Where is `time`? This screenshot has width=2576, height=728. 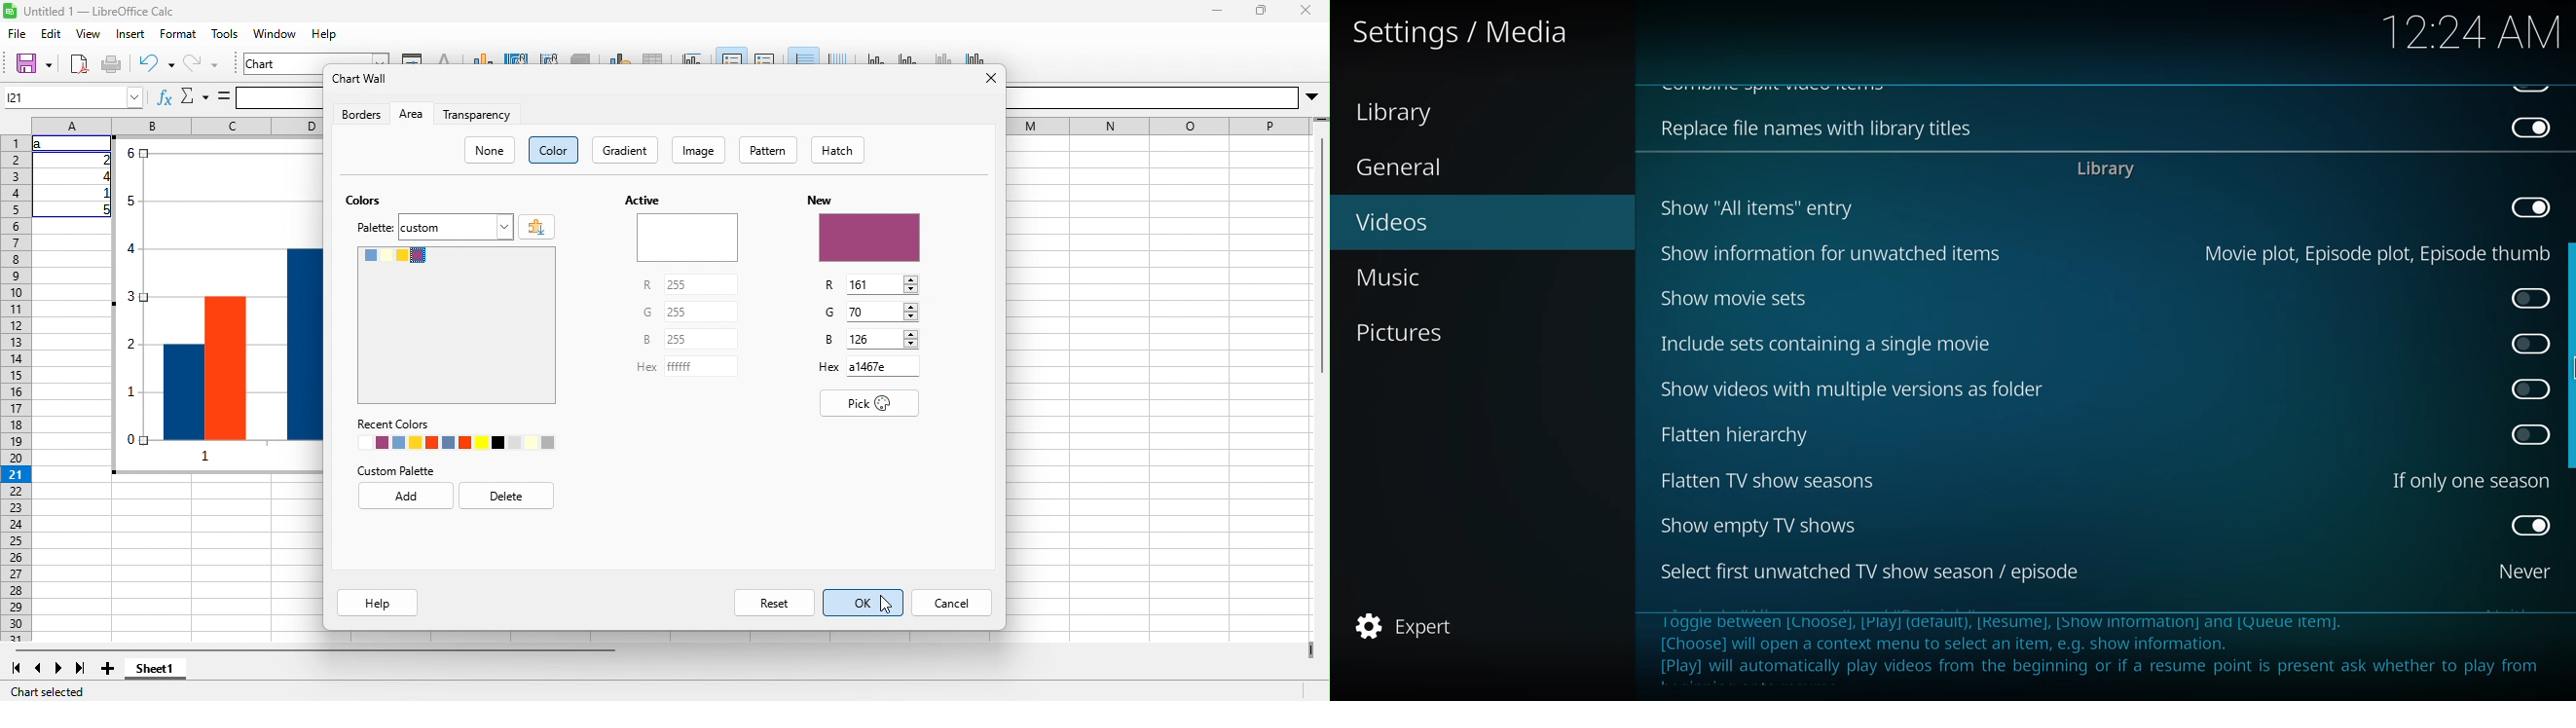
time is located at coordinates (2470, 31).